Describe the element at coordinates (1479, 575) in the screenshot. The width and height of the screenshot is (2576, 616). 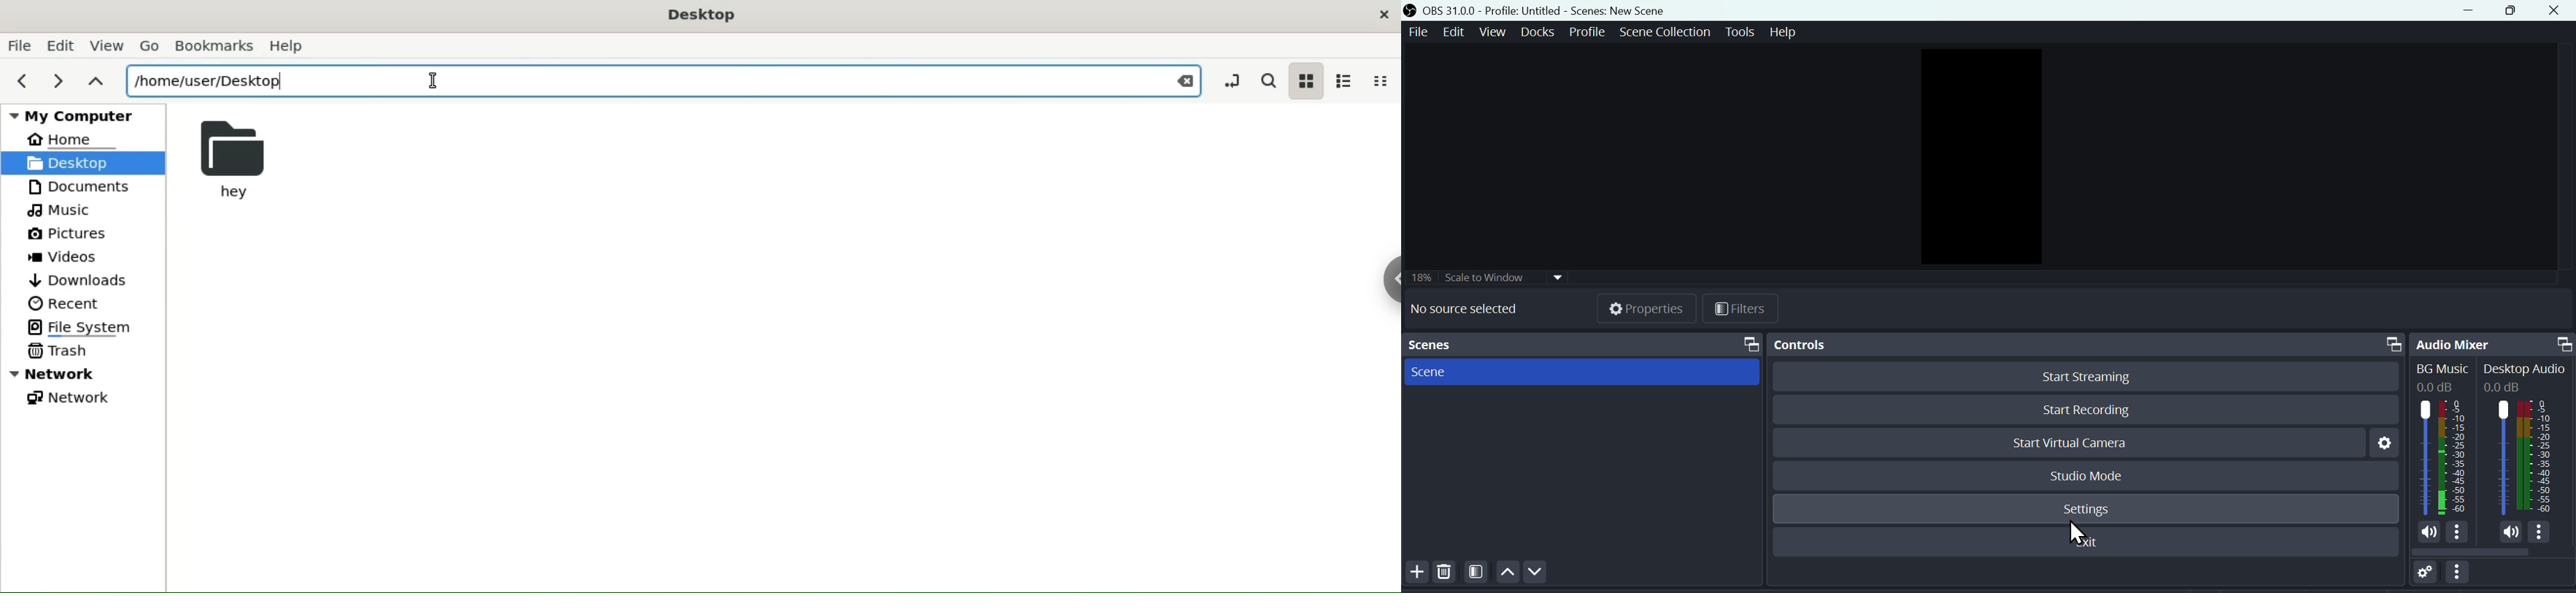
I see `Filters` at that location.